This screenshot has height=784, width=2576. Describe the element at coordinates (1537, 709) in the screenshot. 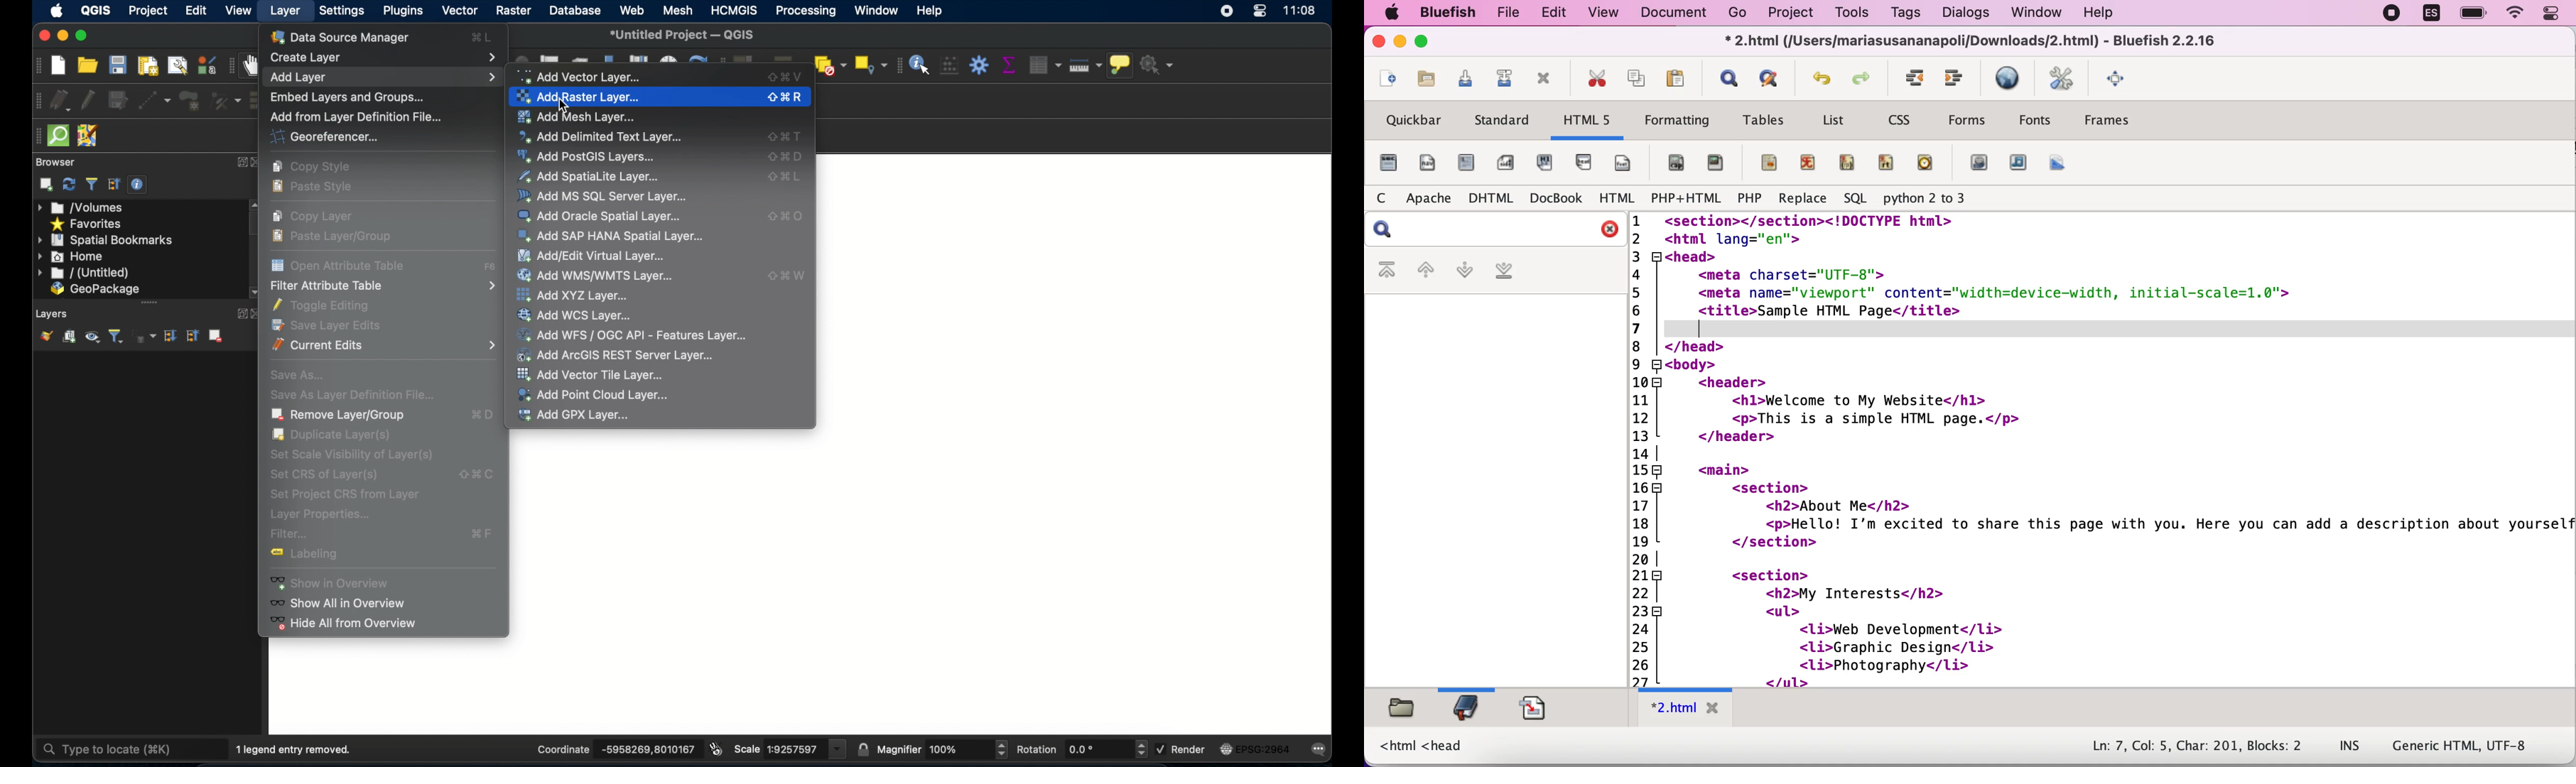

I see `snippets` at that location.